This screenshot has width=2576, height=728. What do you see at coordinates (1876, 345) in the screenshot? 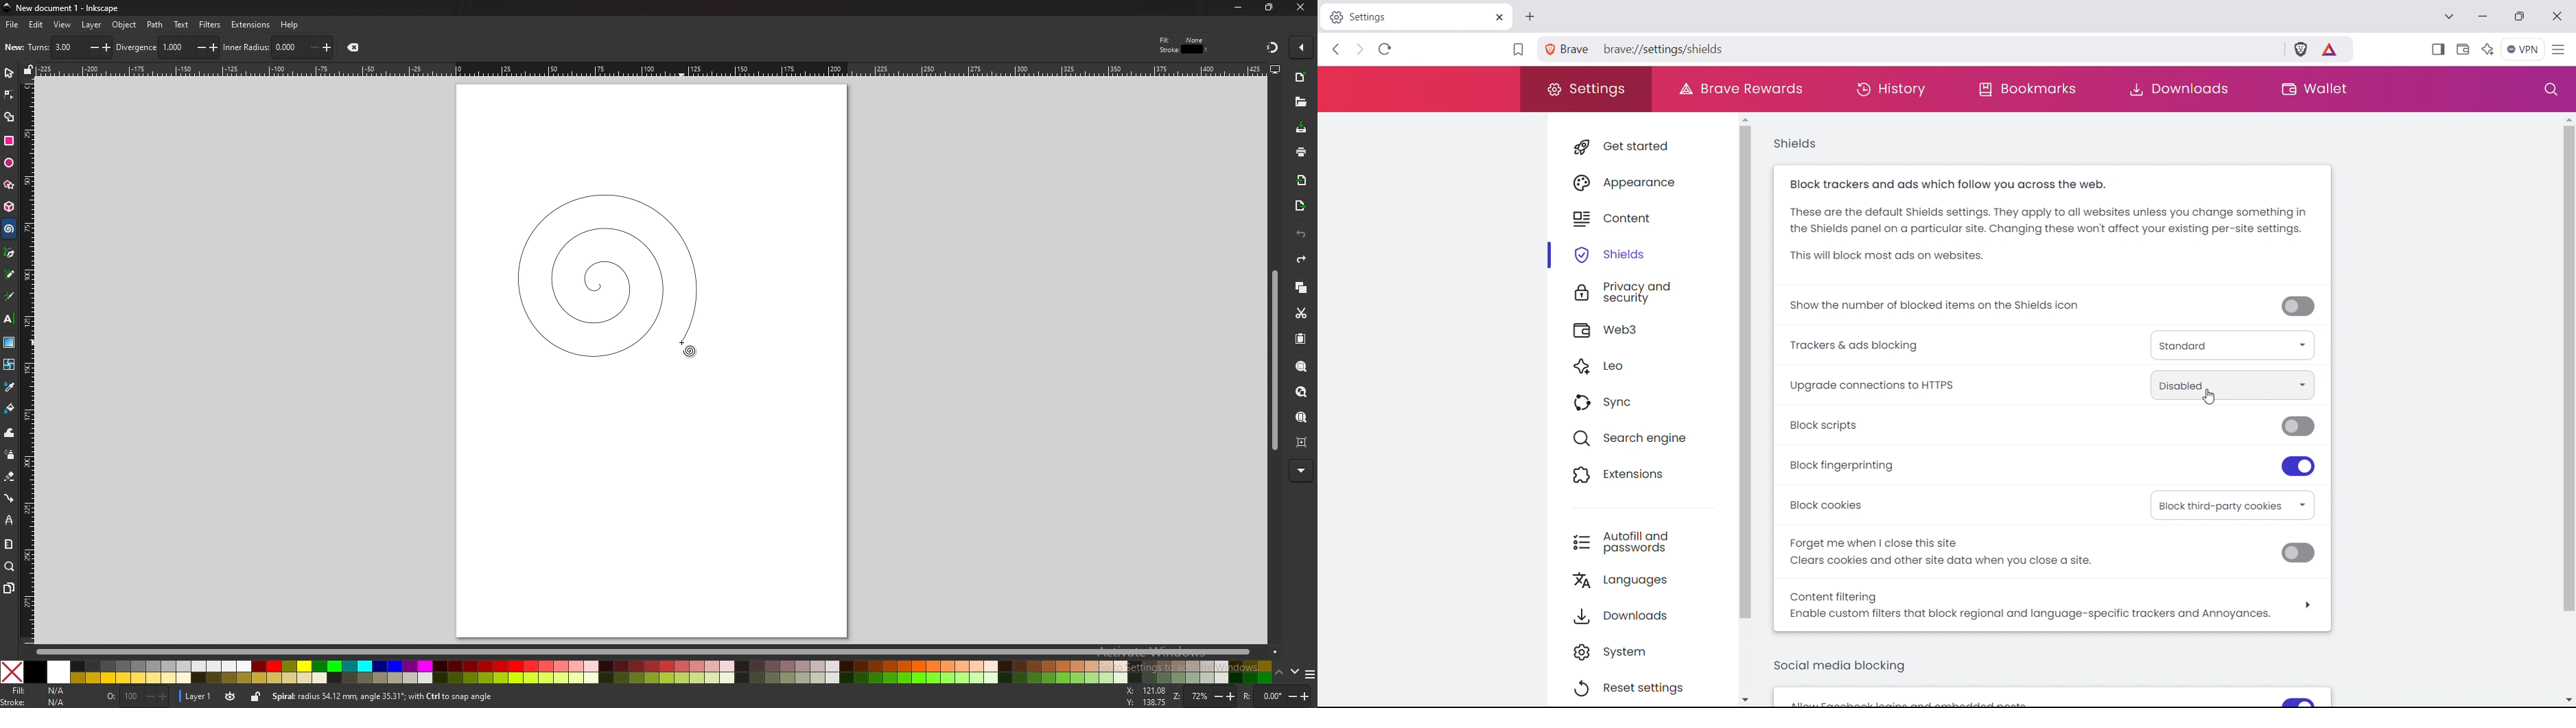
I see `Trackers & ads blocking` at bounding box center [1876, 345].